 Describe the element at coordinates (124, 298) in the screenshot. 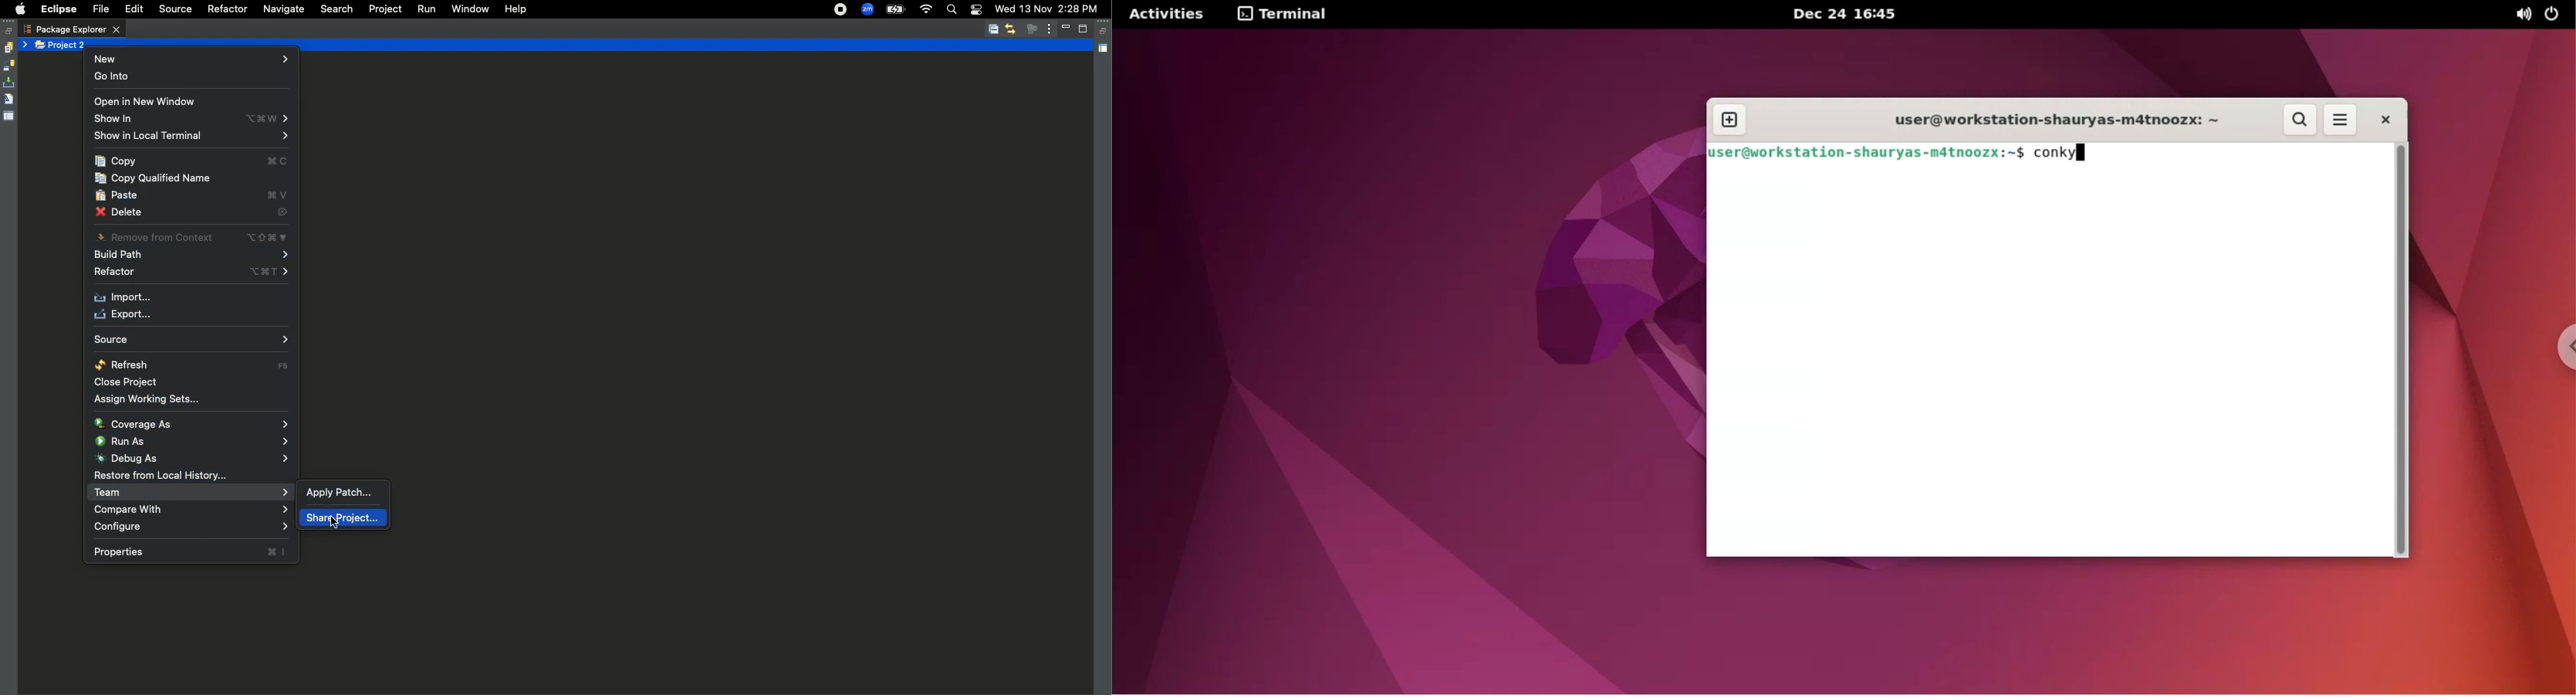

I see `Import` at that location.